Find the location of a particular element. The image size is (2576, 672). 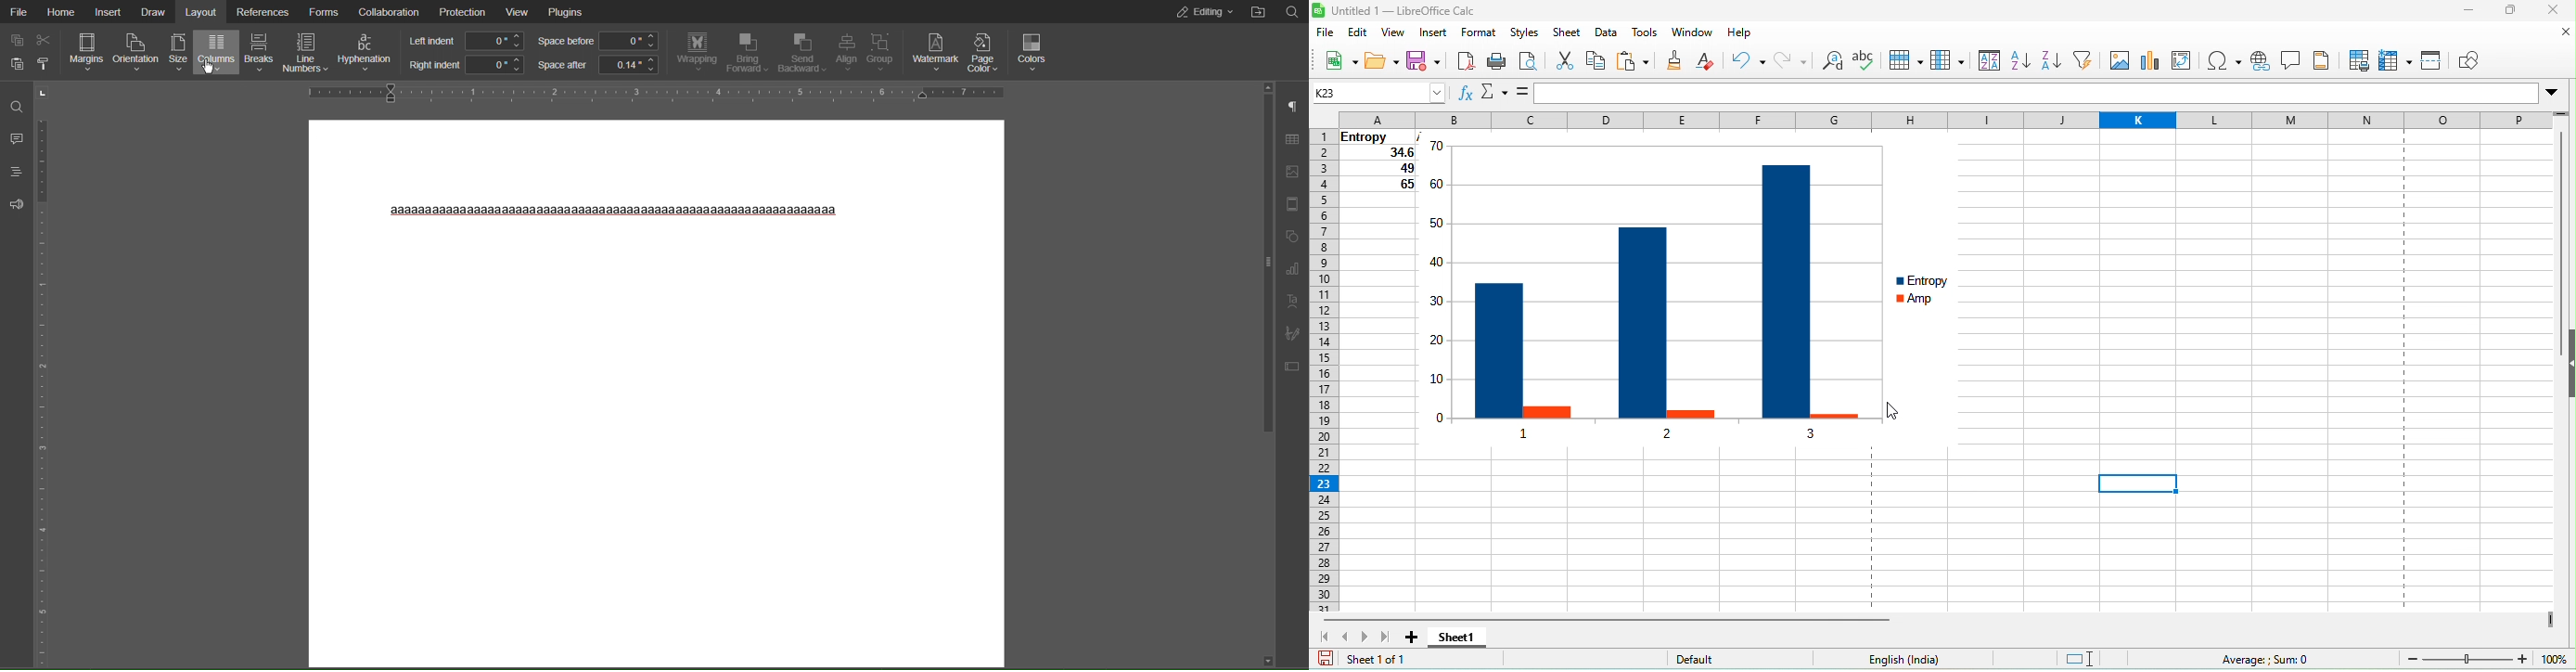

function wizard is located at coordinates (1466, 94).